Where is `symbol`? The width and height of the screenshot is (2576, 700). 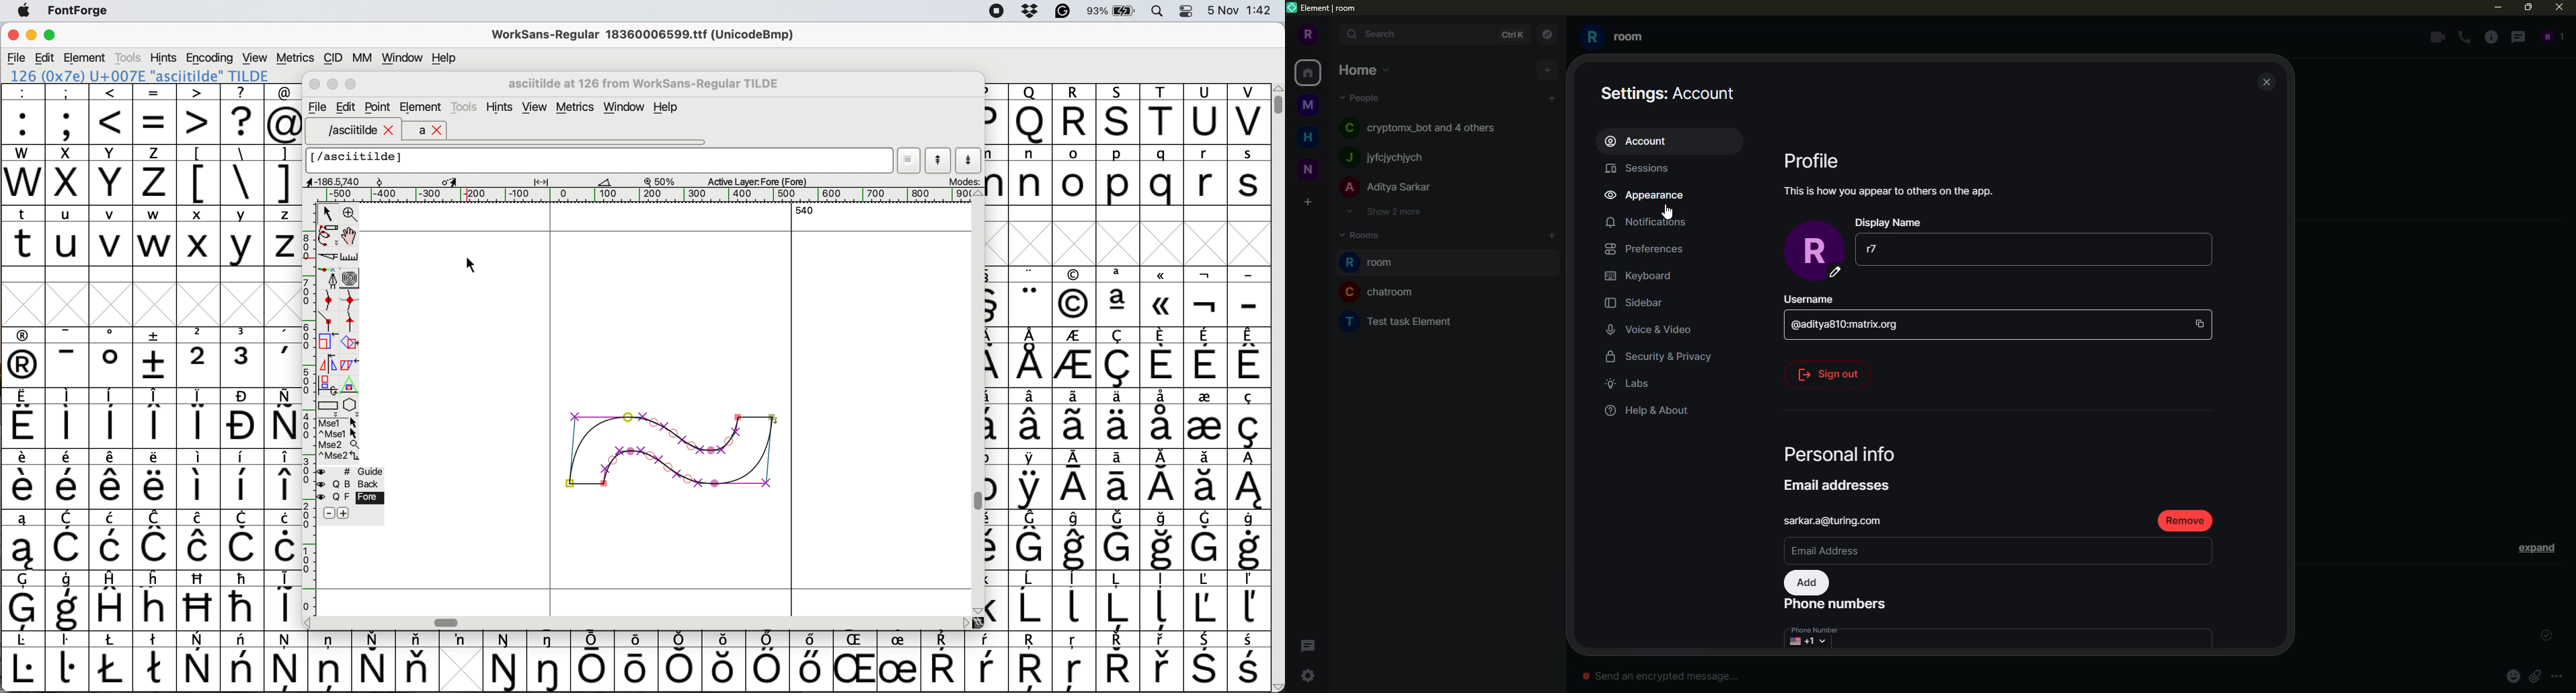
symbol is located at coordinates (1031, 297).